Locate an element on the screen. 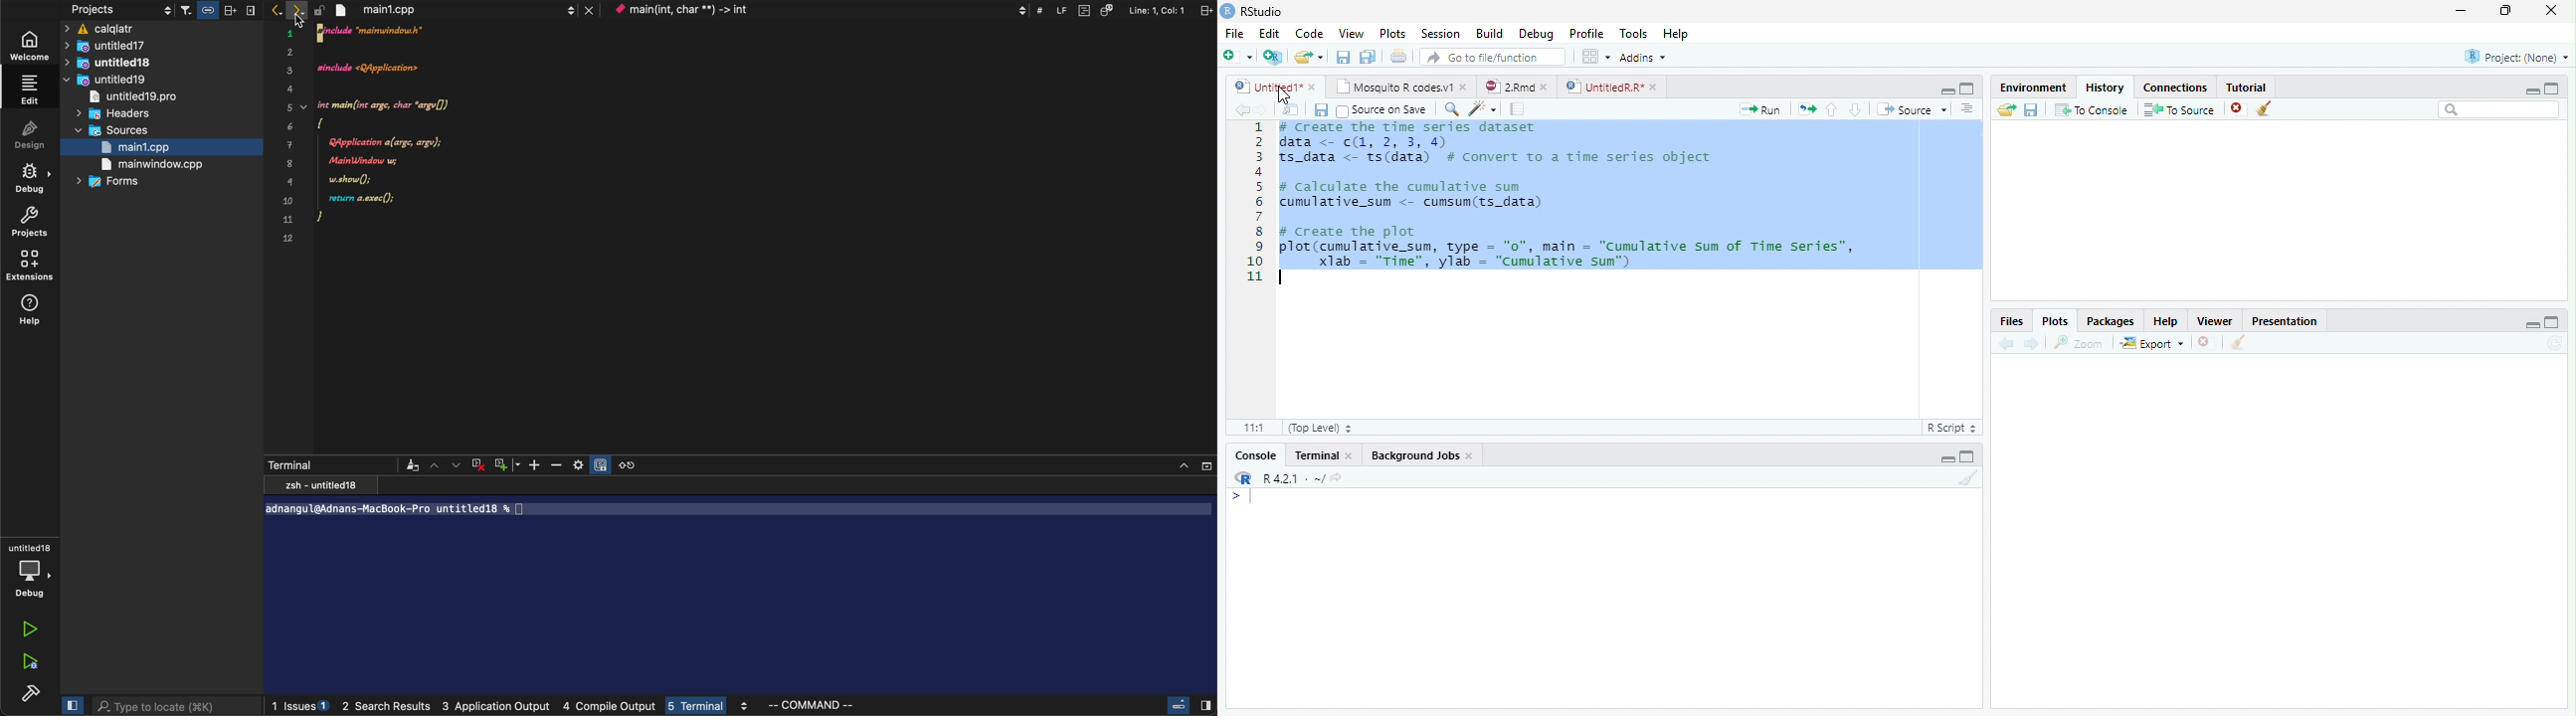 This screenshot has width=2576, height=728. Mosquito R codes is located at coordinates (1403, 86).